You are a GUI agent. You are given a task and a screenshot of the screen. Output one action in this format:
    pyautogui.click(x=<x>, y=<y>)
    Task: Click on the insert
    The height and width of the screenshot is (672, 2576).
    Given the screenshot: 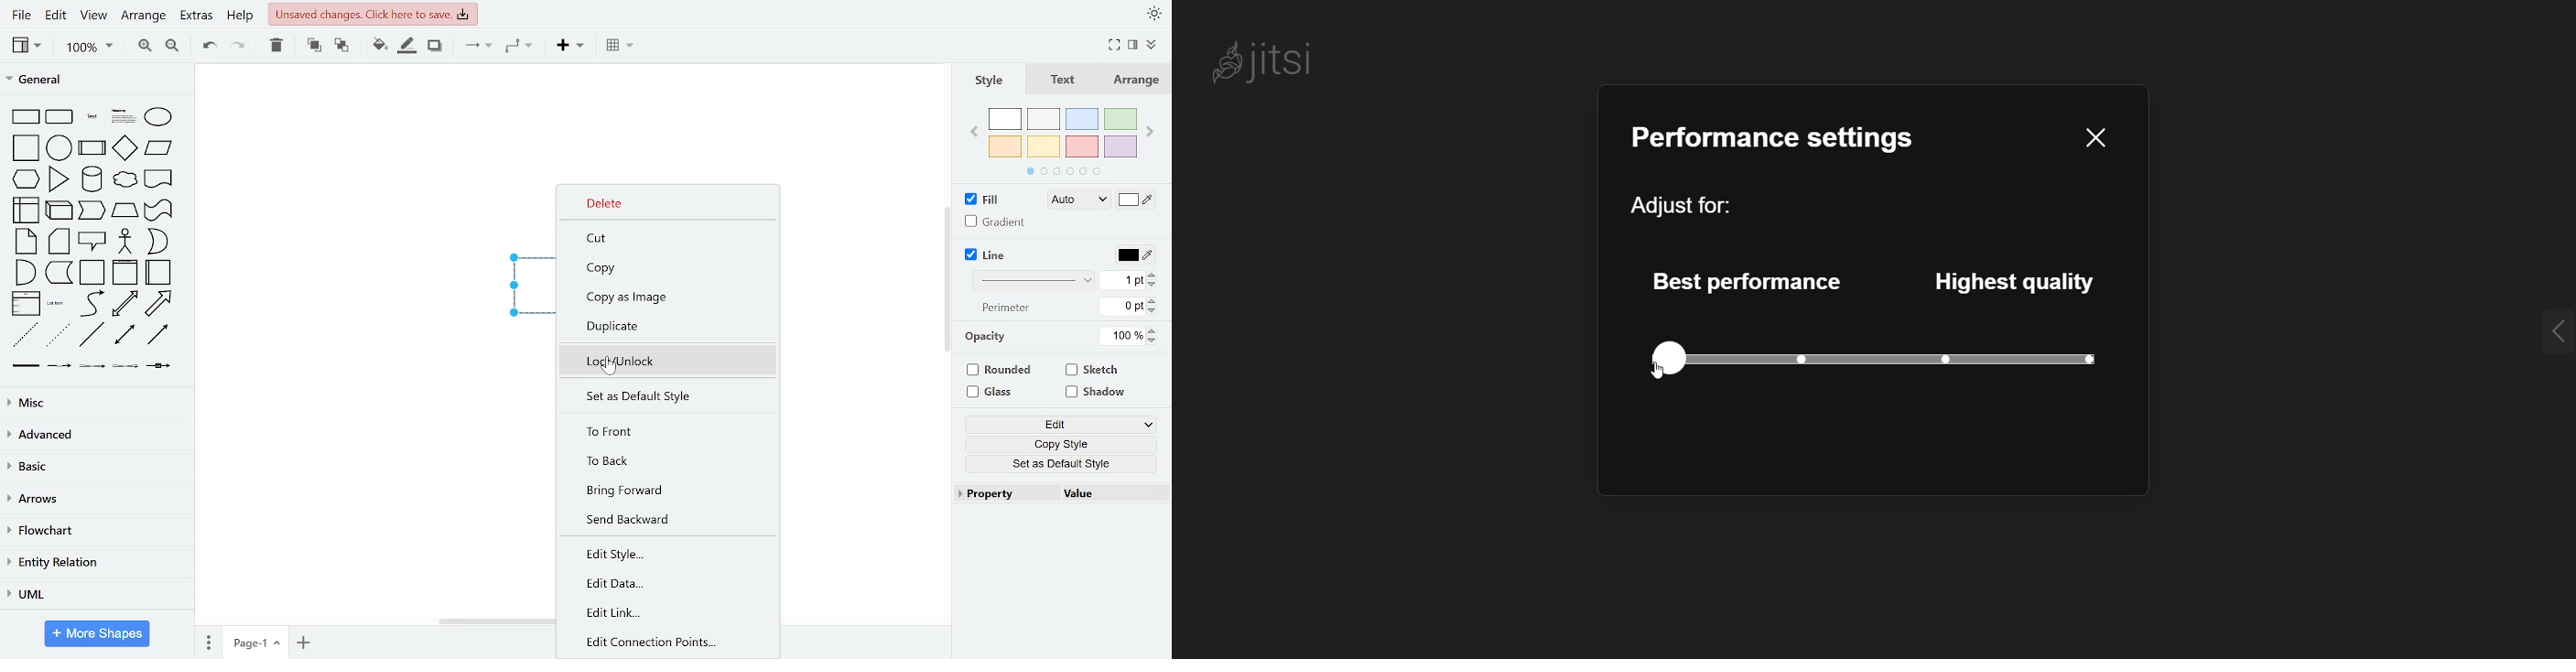 What is the action you would take?
    pyautogui.click(x=621, y=47)
    